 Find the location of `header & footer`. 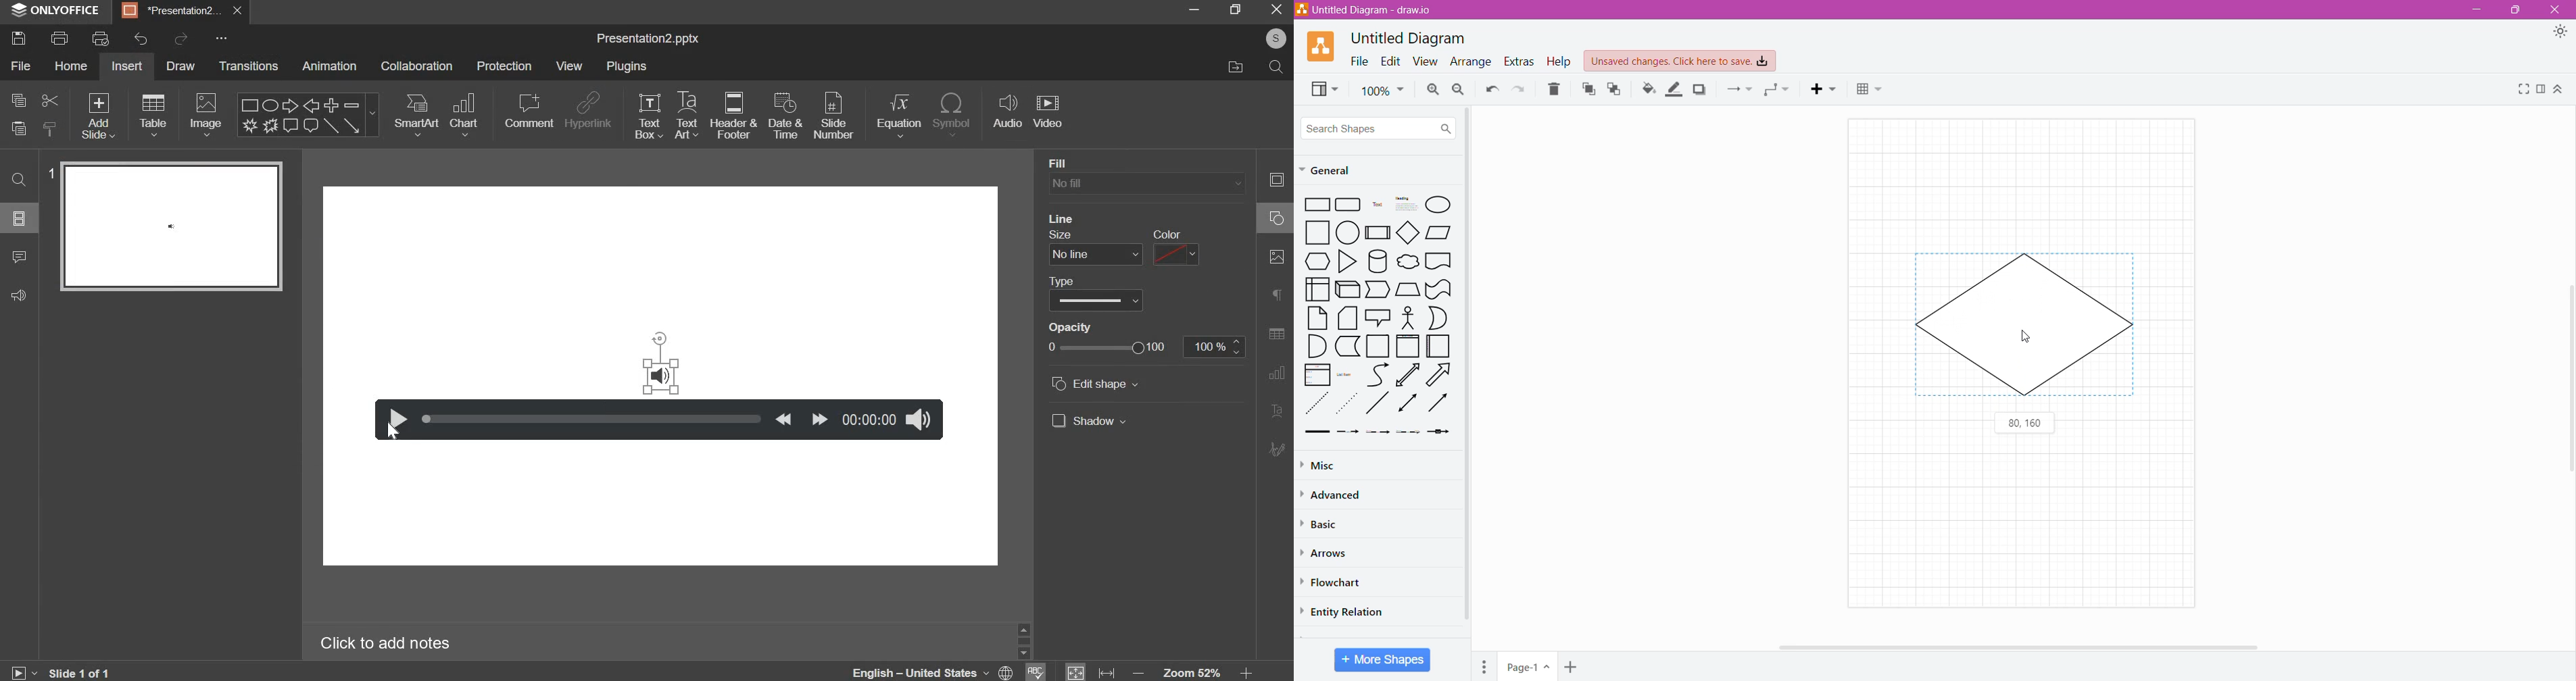

header & footer is located at coordinates (737, 116).